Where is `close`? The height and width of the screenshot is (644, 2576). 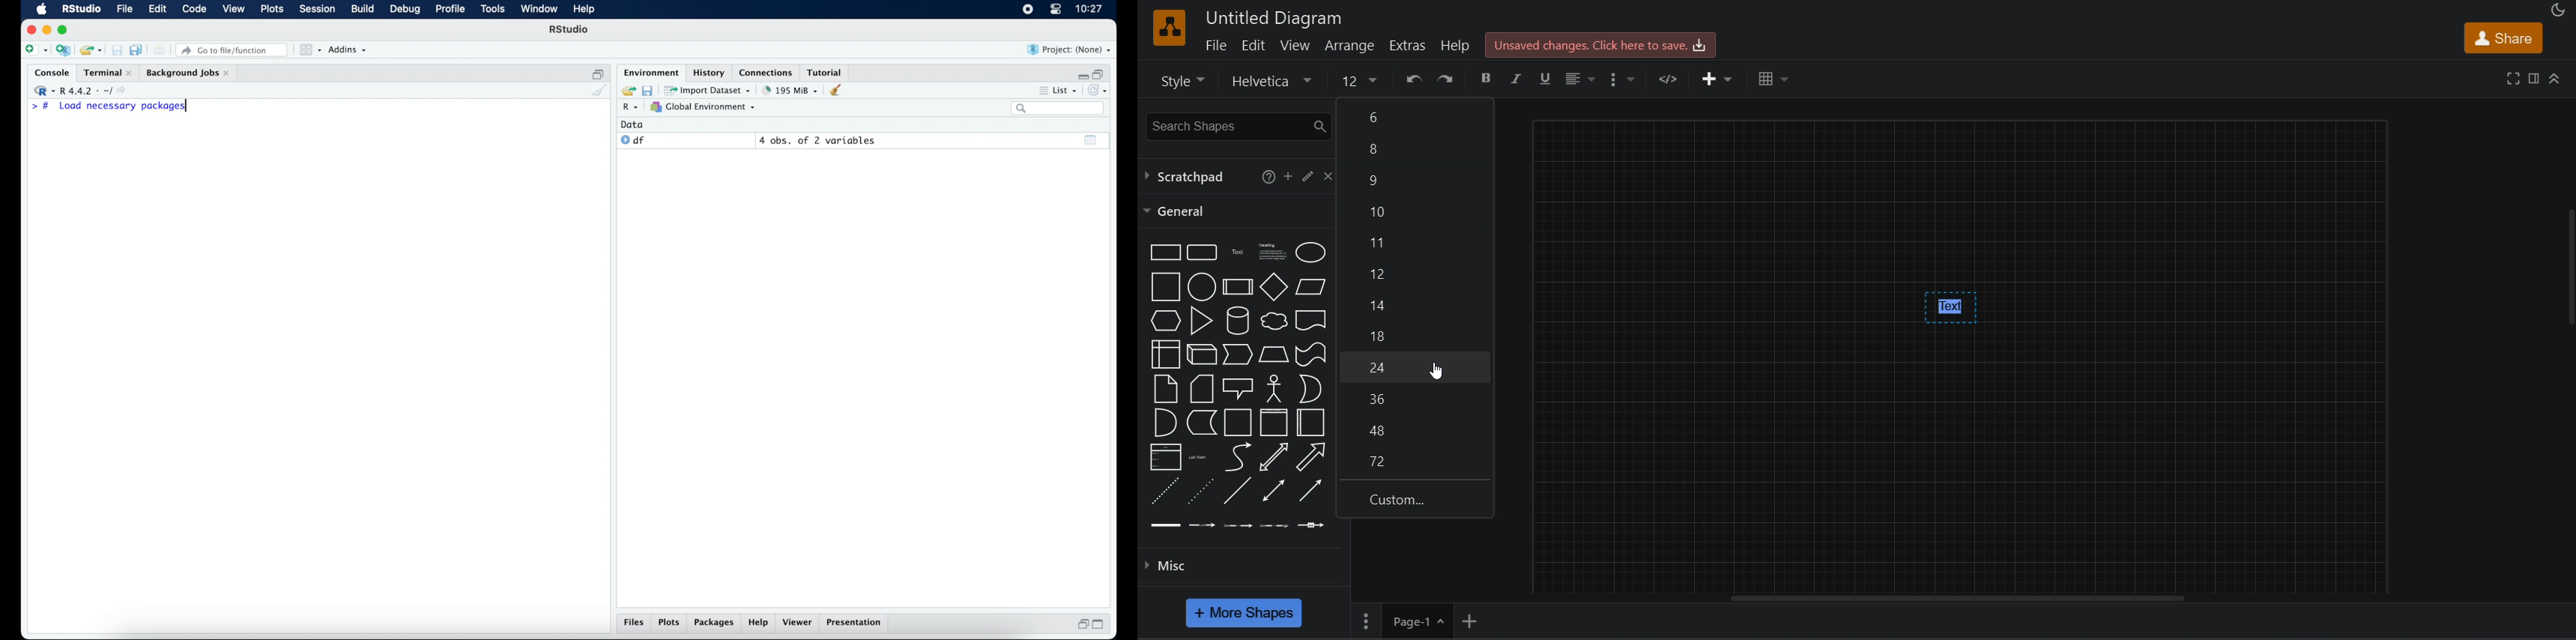
close is located at coordinates (1329, 176).